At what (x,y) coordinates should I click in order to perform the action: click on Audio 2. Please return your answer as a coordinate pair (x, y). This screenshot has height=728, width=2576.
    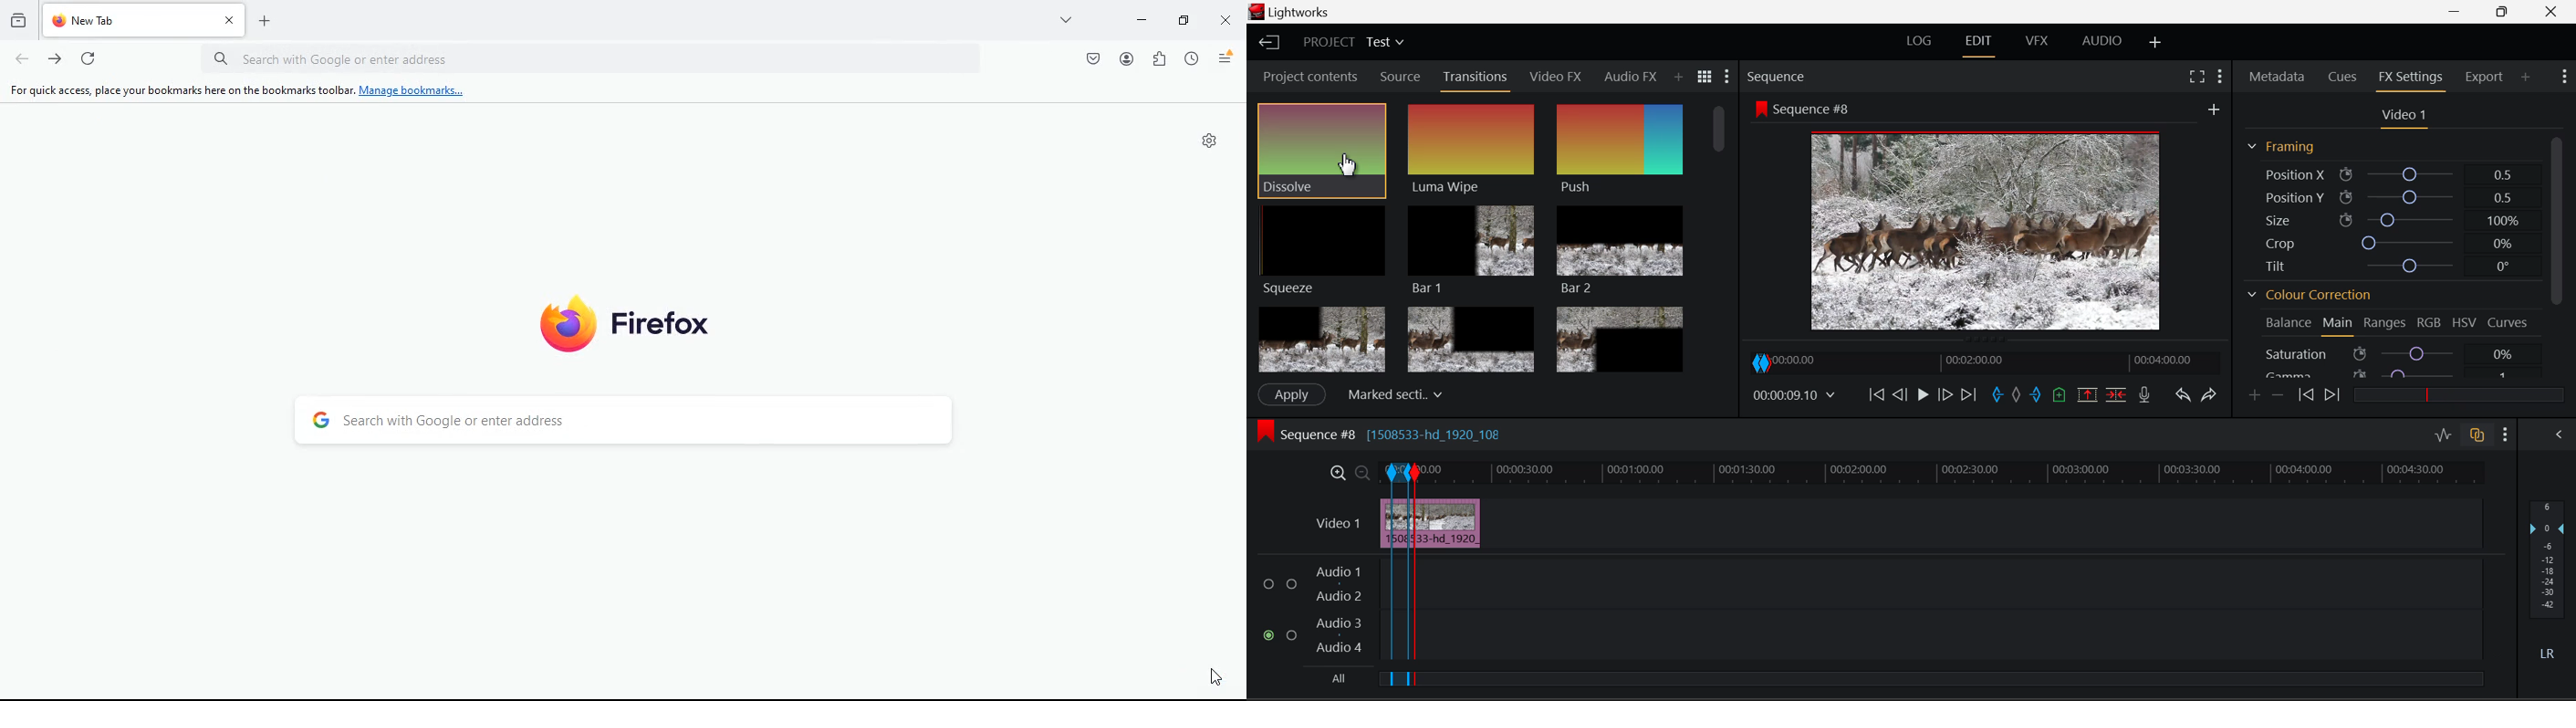
    Looking at the image, I should click on (1339, 597).